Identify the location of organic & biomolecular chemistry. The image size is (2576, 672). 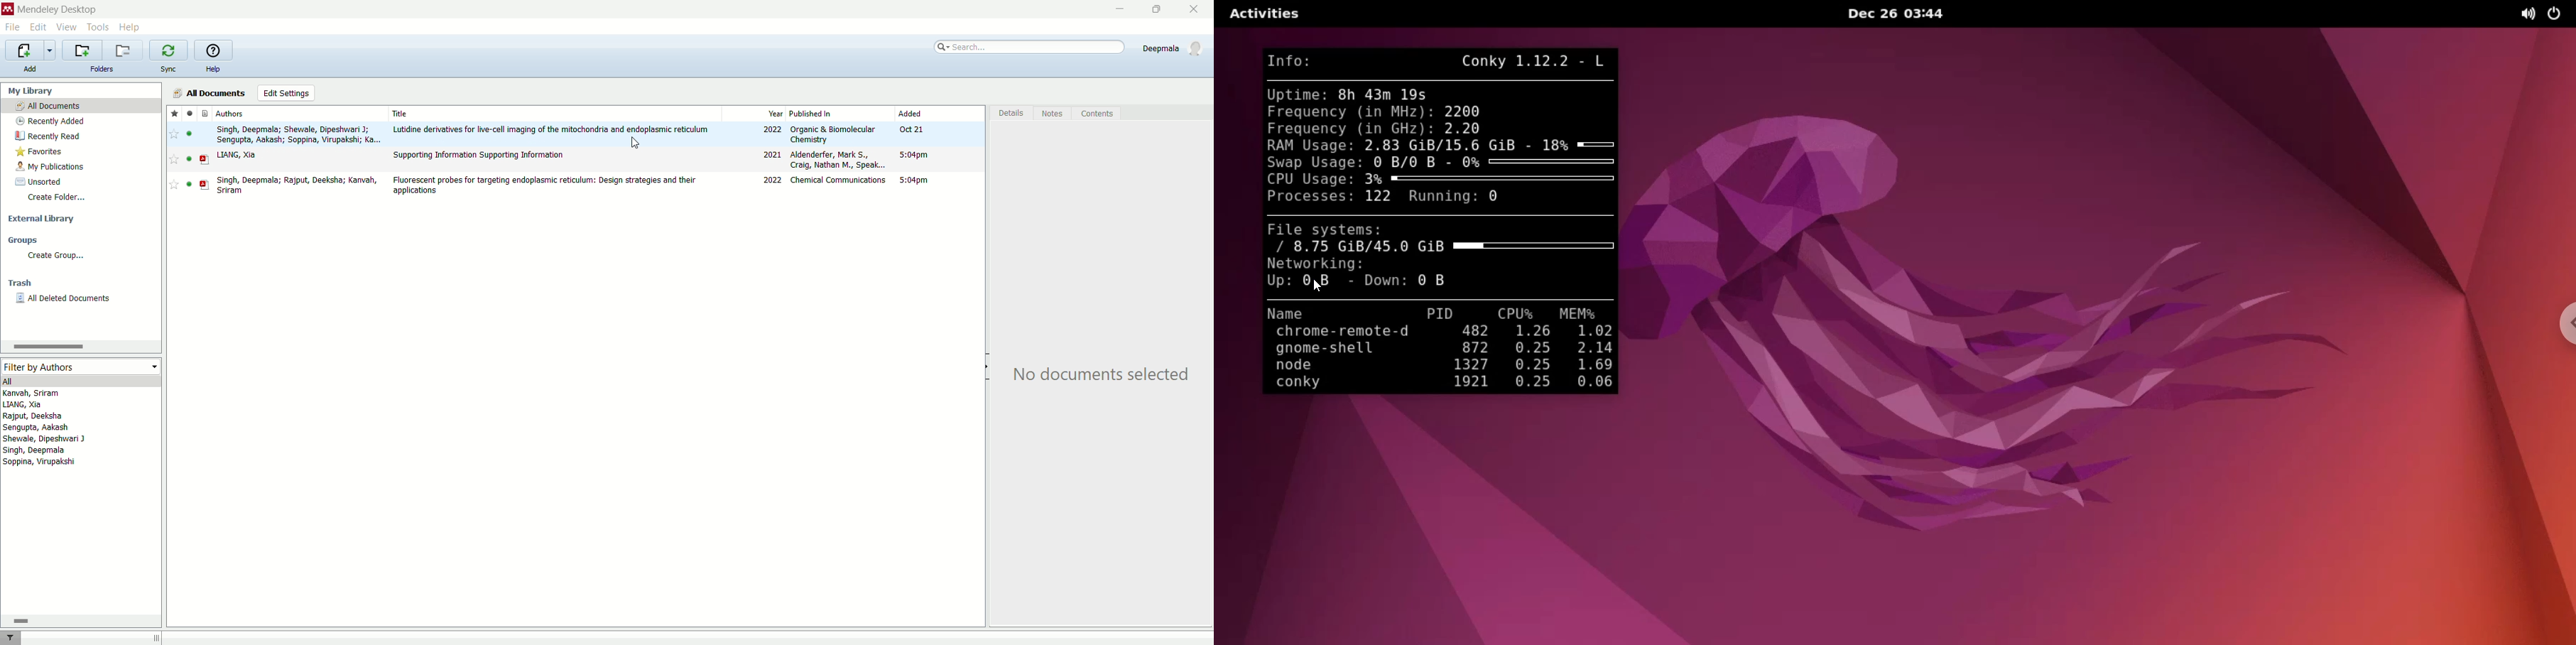
(833, 135).